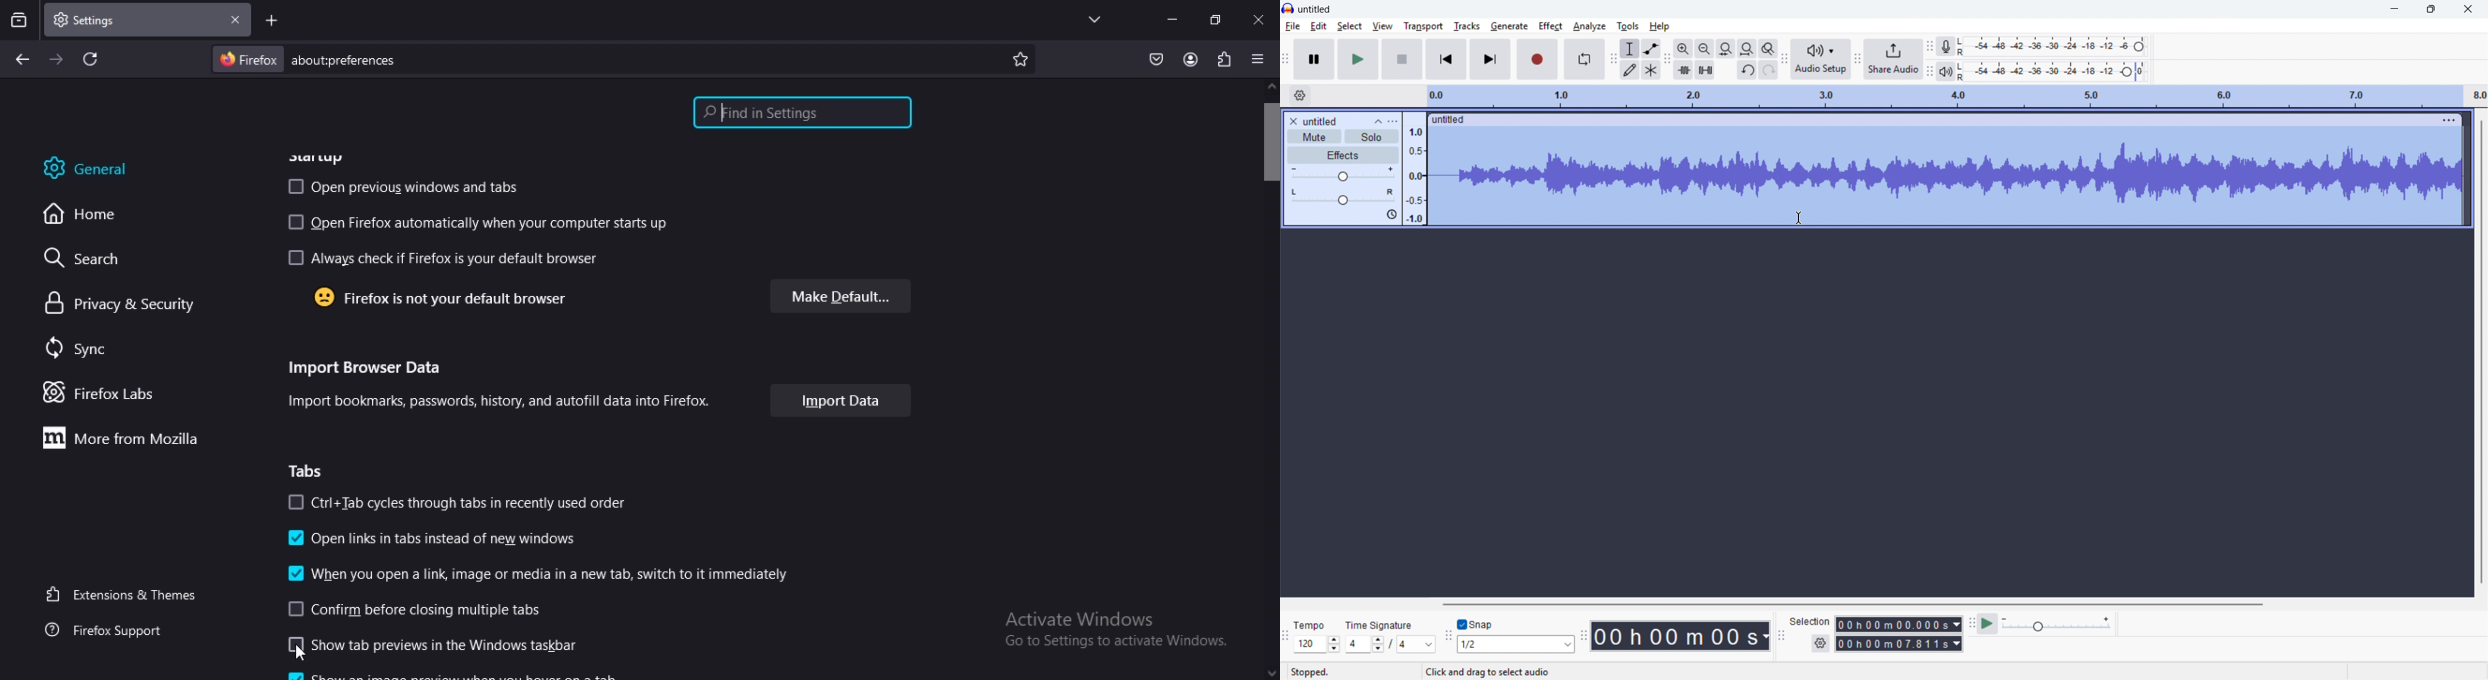 The width and height of the screenshot is (2492, 700). Describe the element at coordinates (1704, 48) in the screenshot. I see `Zoom out ` at that location.